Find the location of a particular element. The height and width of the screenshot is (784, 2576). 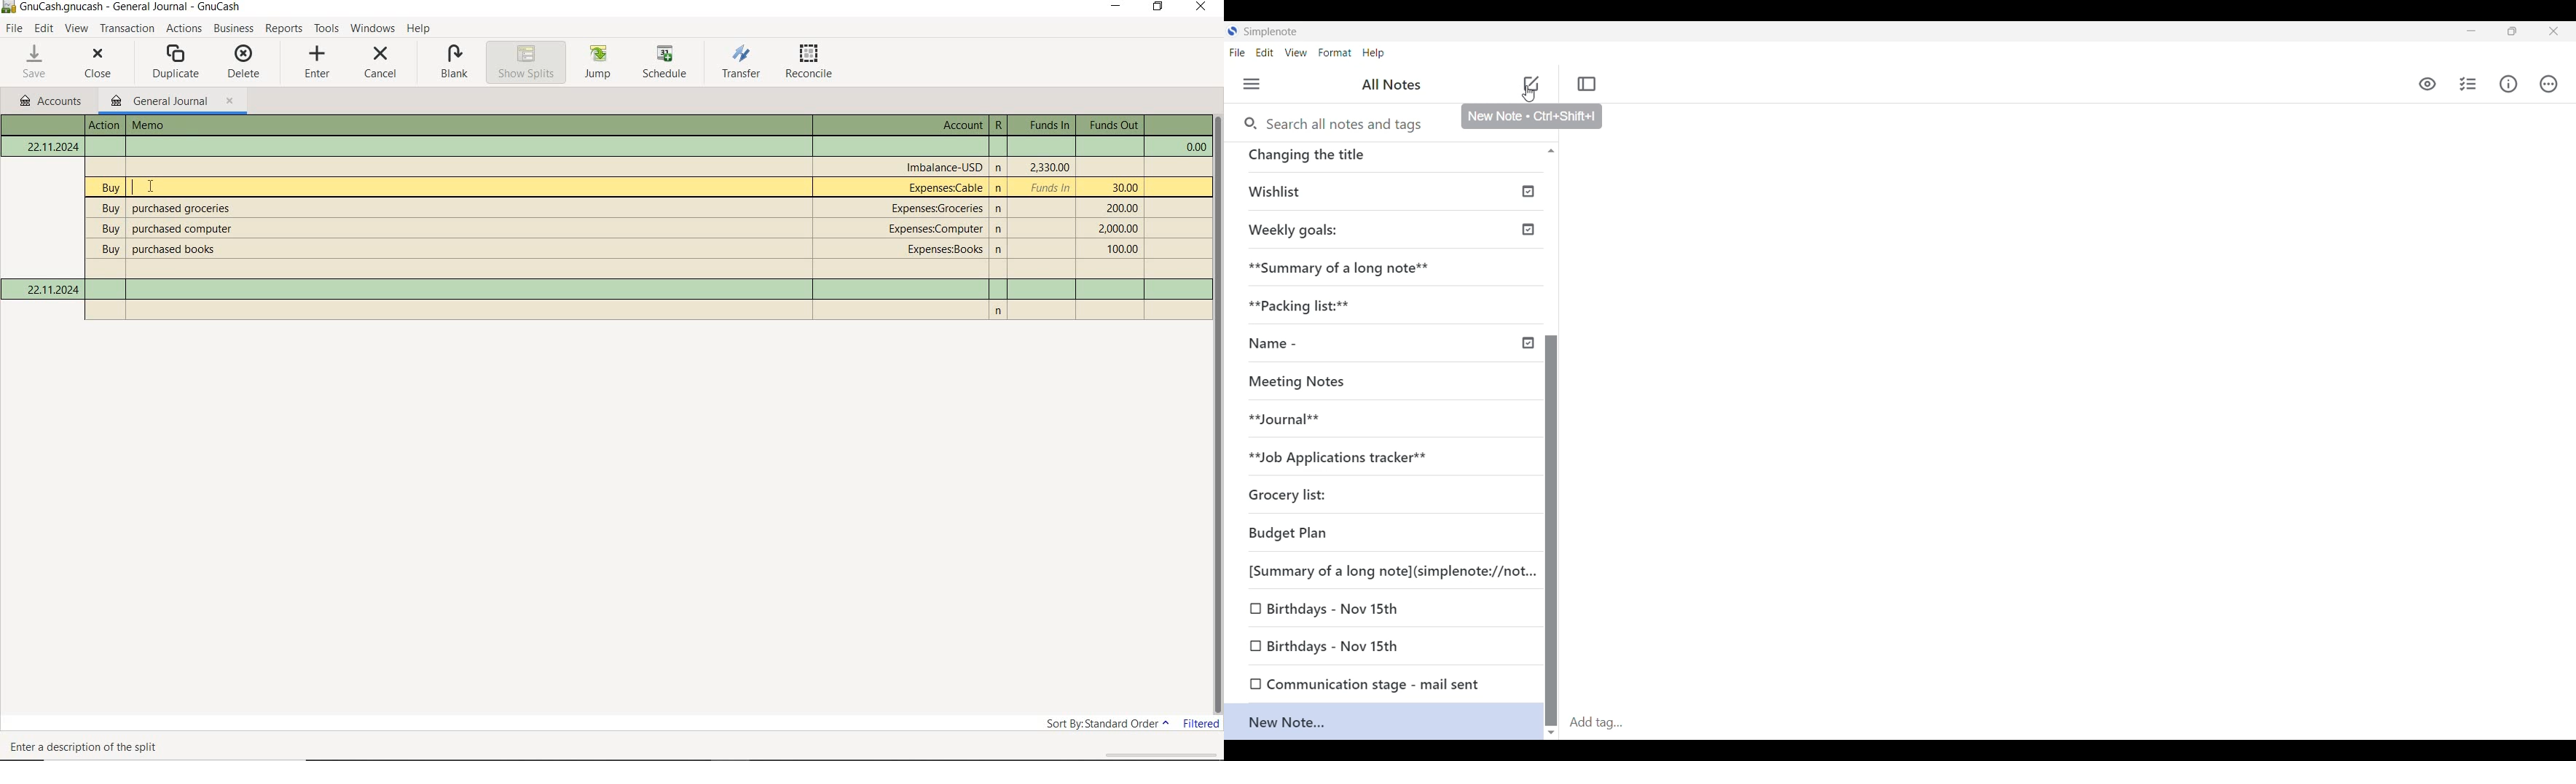

show splits is located at coordinates (525, 62).